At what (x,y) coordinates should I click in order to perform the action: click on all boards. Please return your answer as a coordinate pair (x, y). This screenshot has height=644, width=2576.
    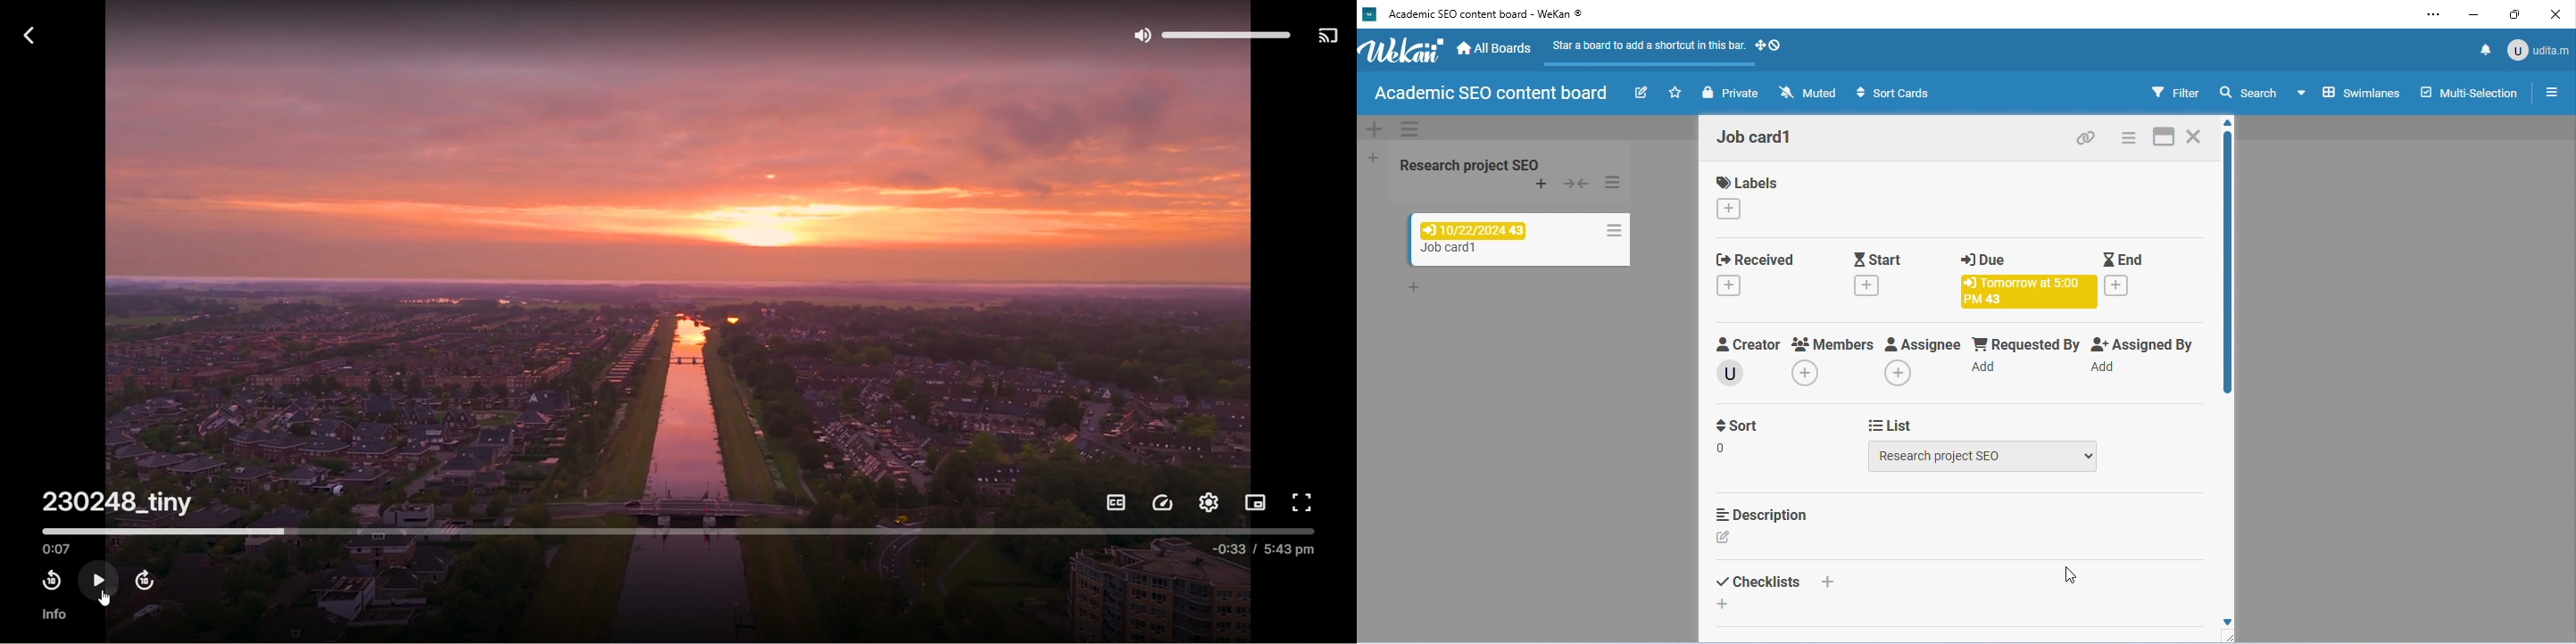
    Looking at the image, I should click on (1496, 49).